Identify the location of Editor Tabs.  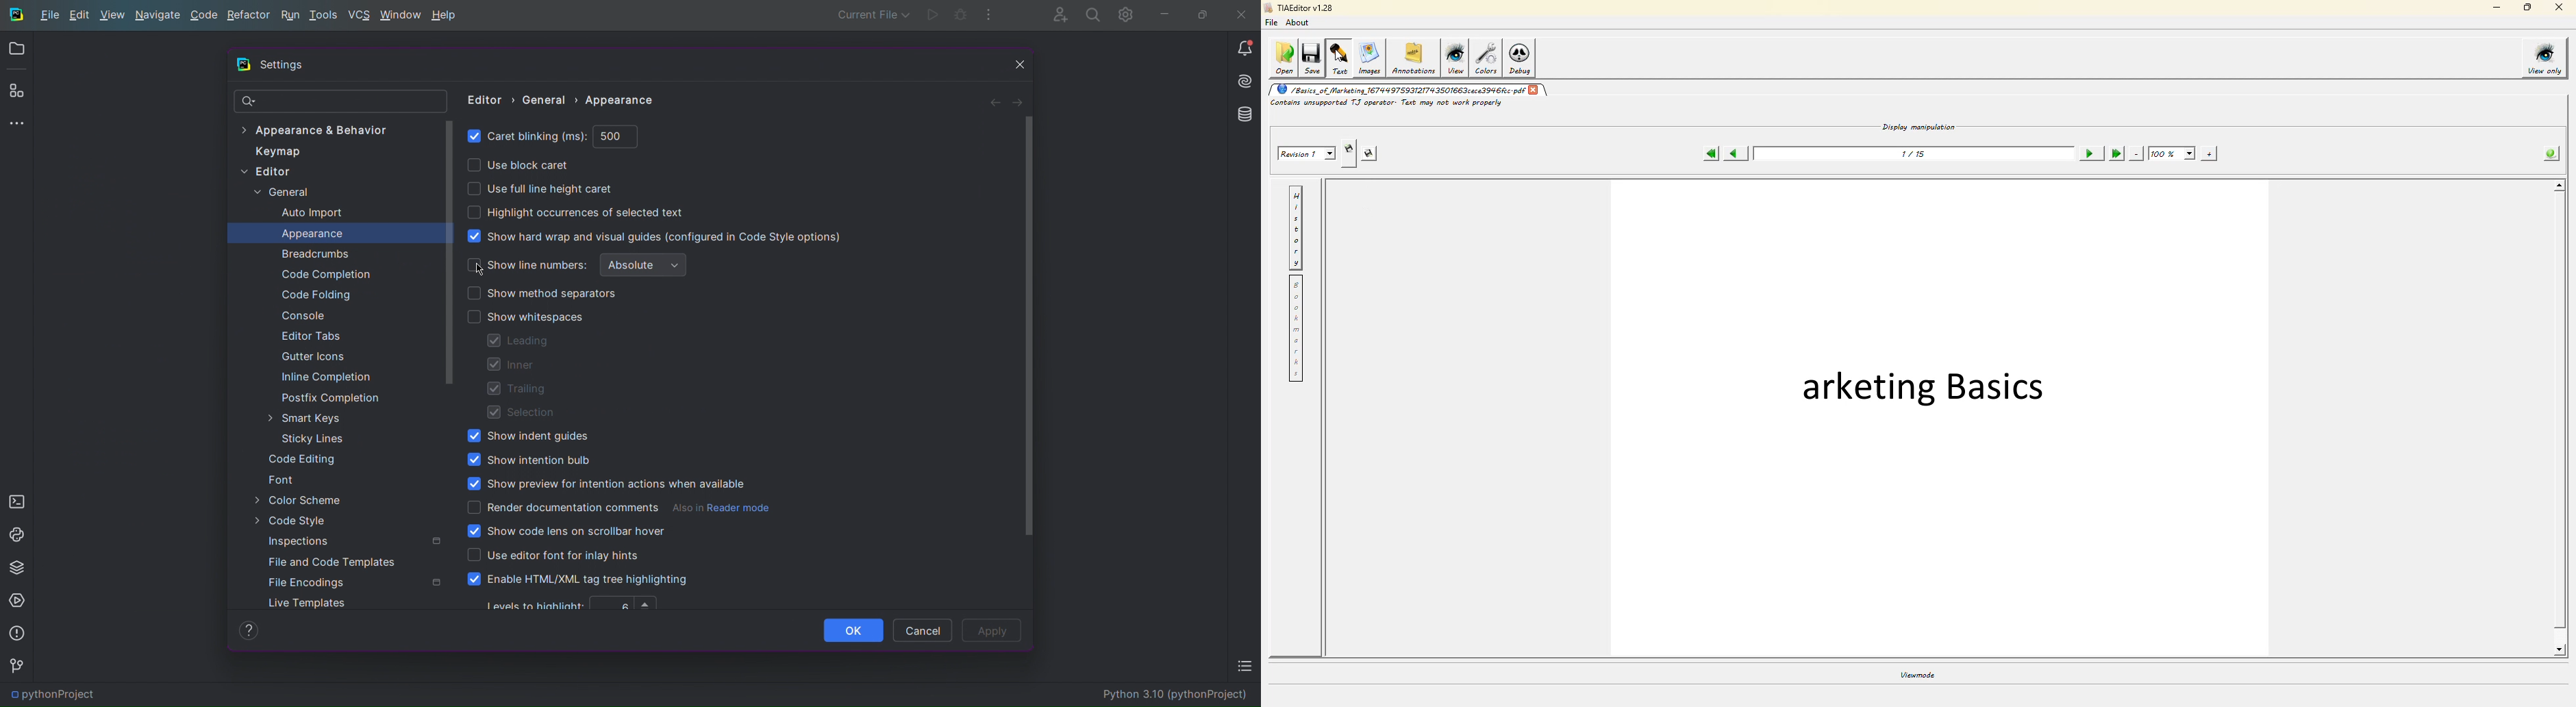
(308, 338).